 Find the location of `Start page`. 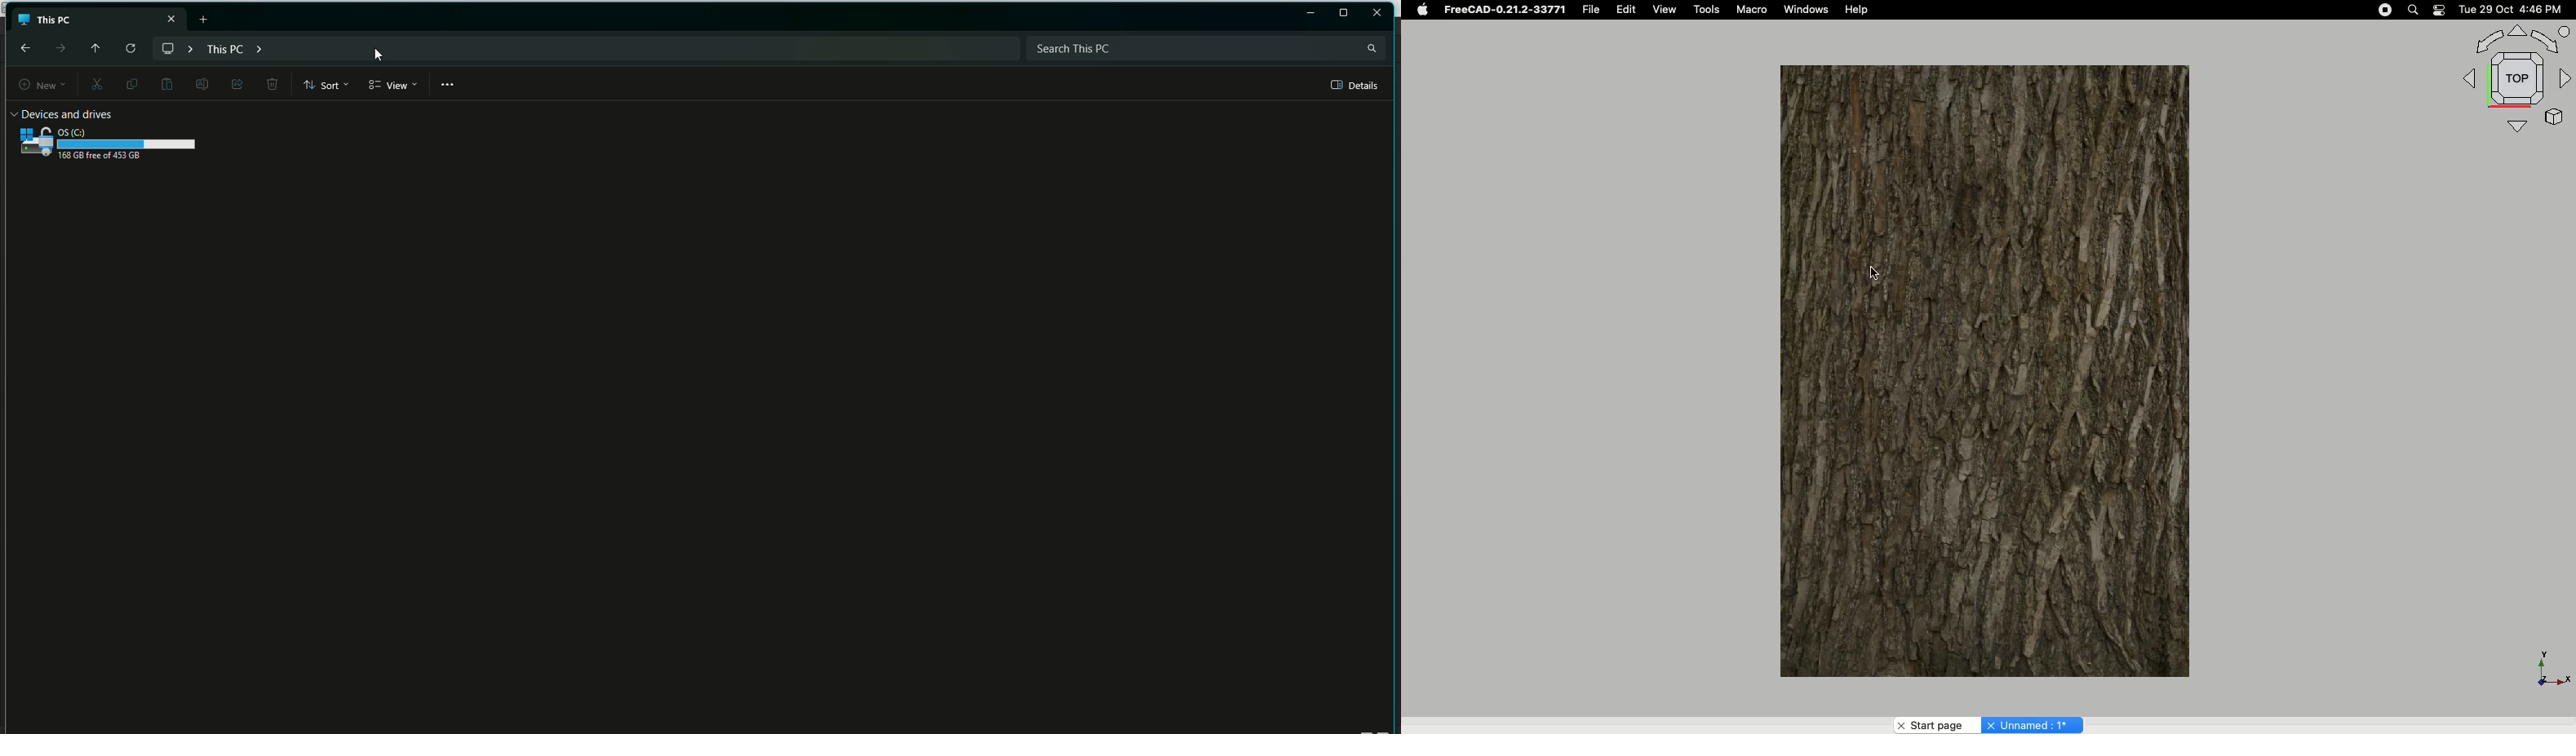

Start page is located at coordinates (1936, 725).